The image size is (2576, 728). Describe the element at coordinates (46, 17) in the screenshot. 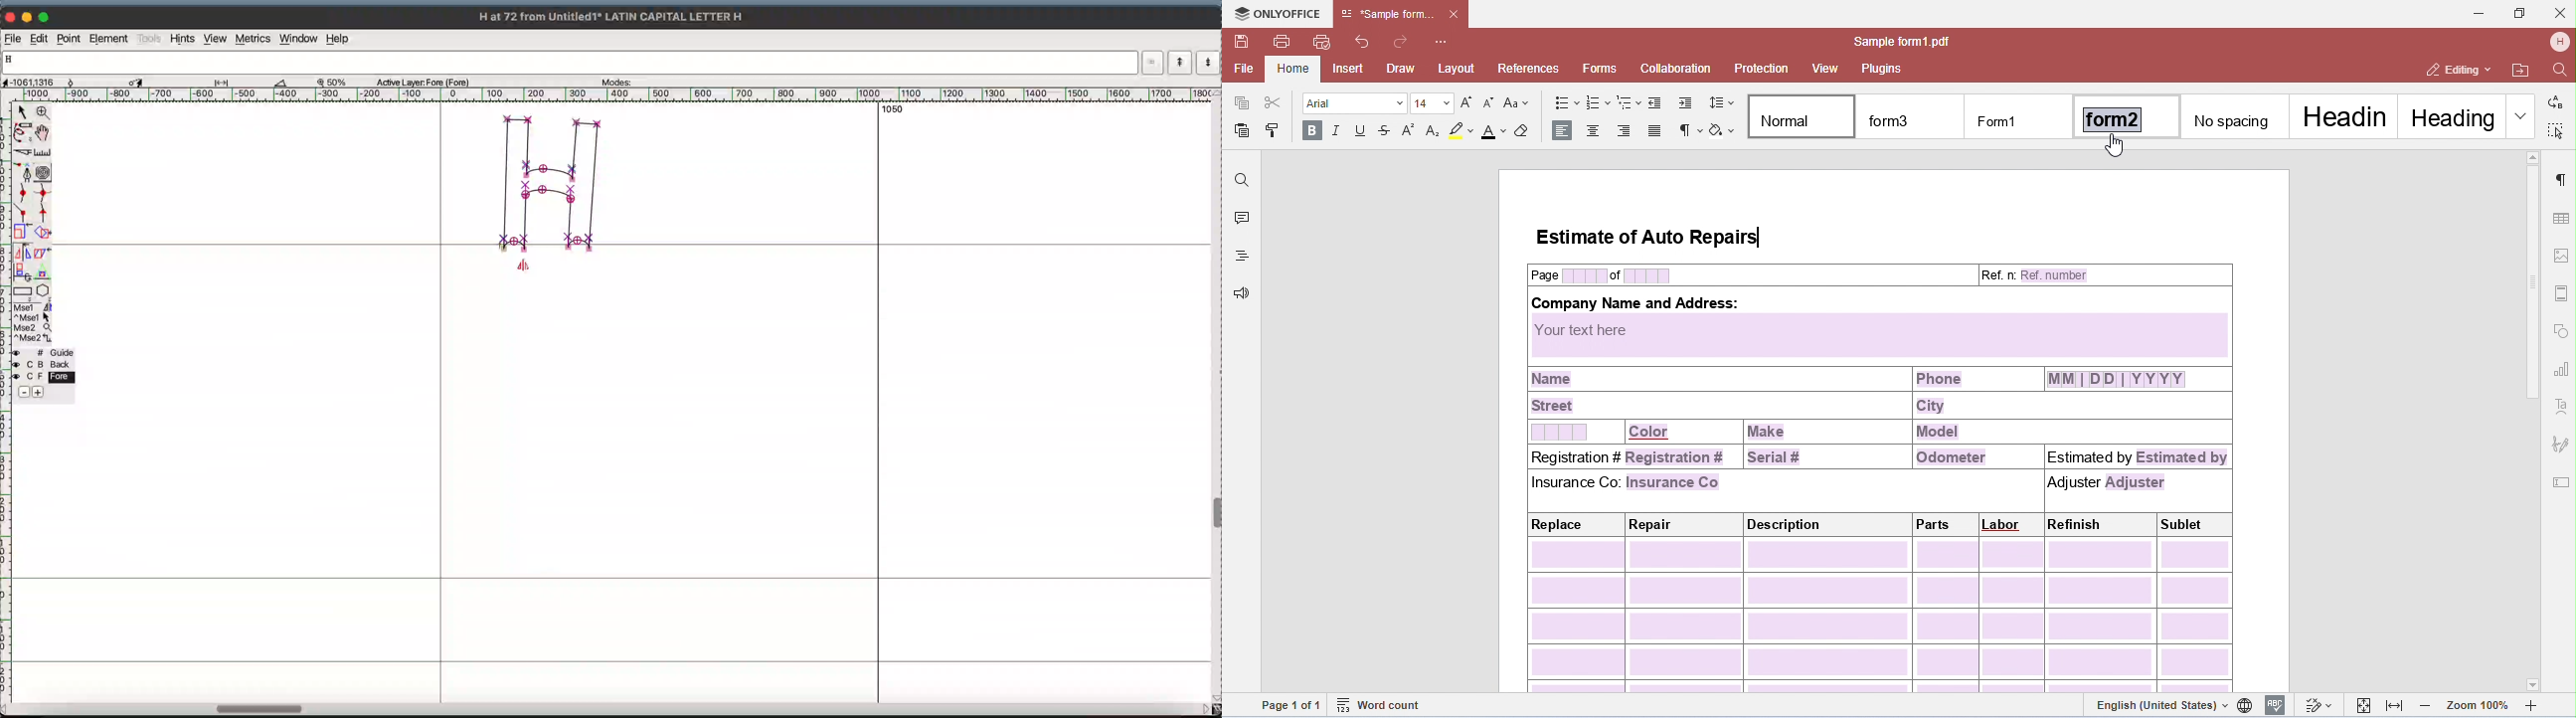

I see `maximize` at that location.